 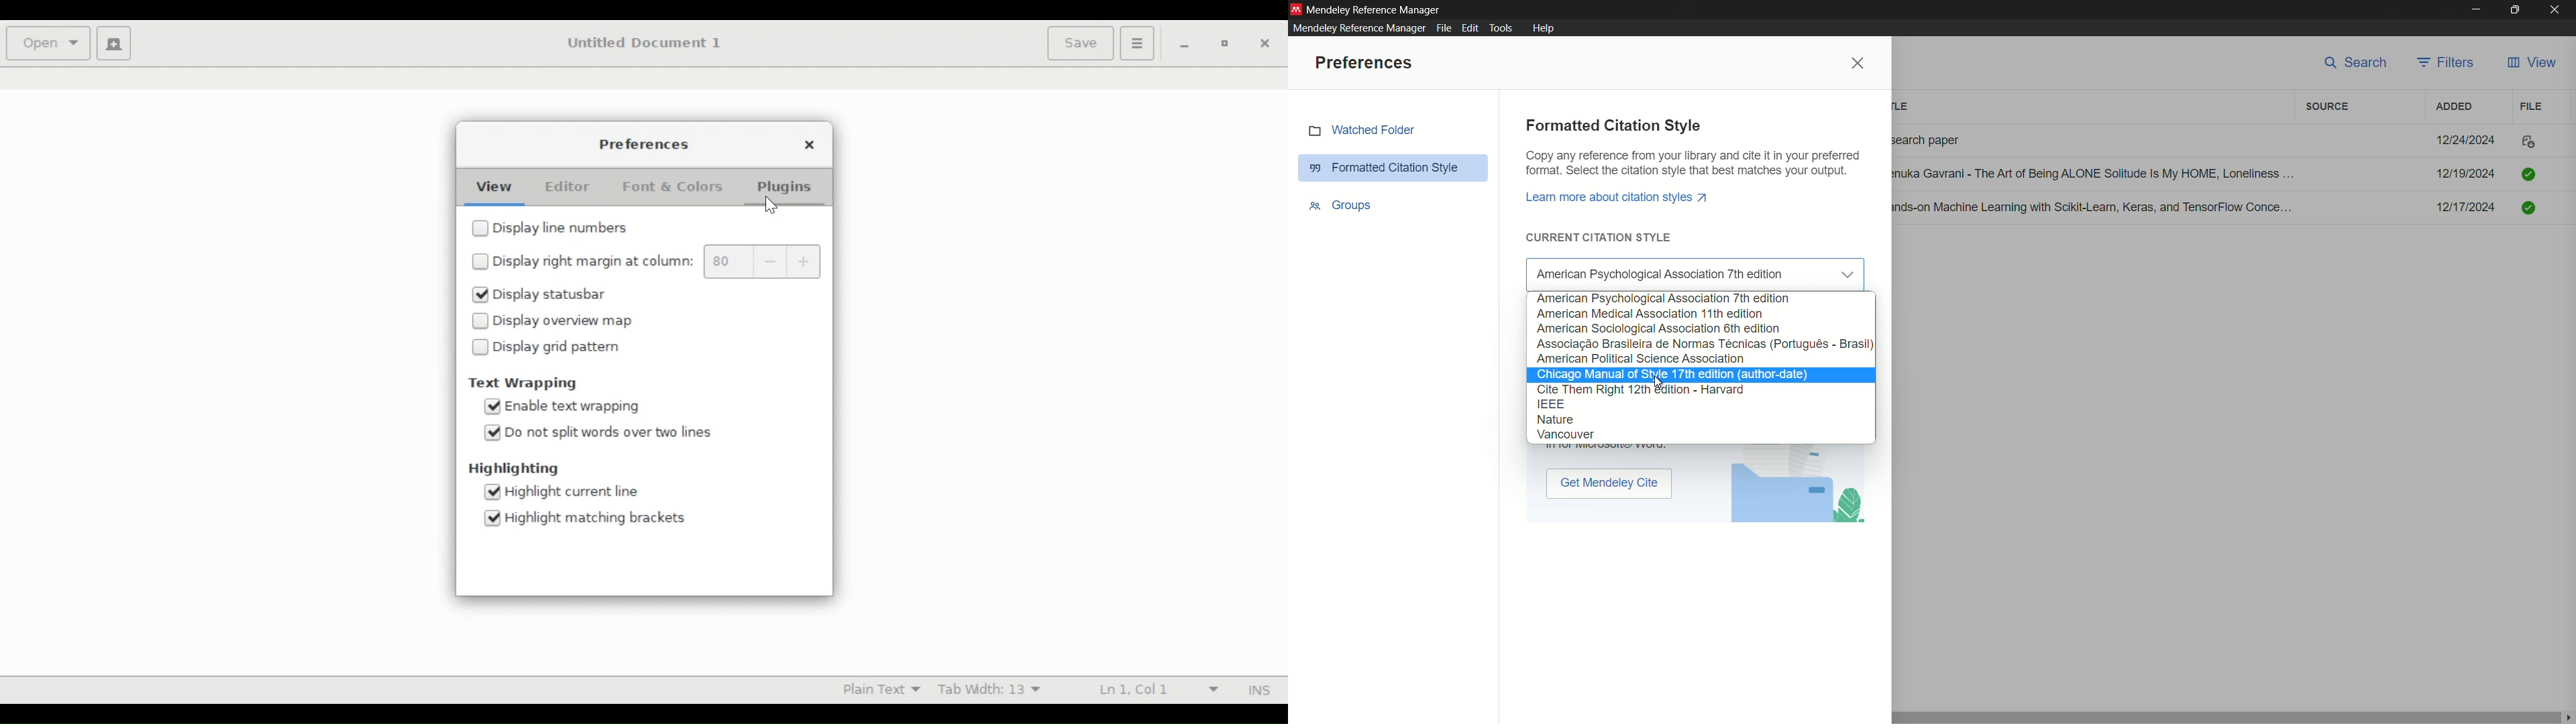 I want to click on minimize, so click(x=2475, y=10).